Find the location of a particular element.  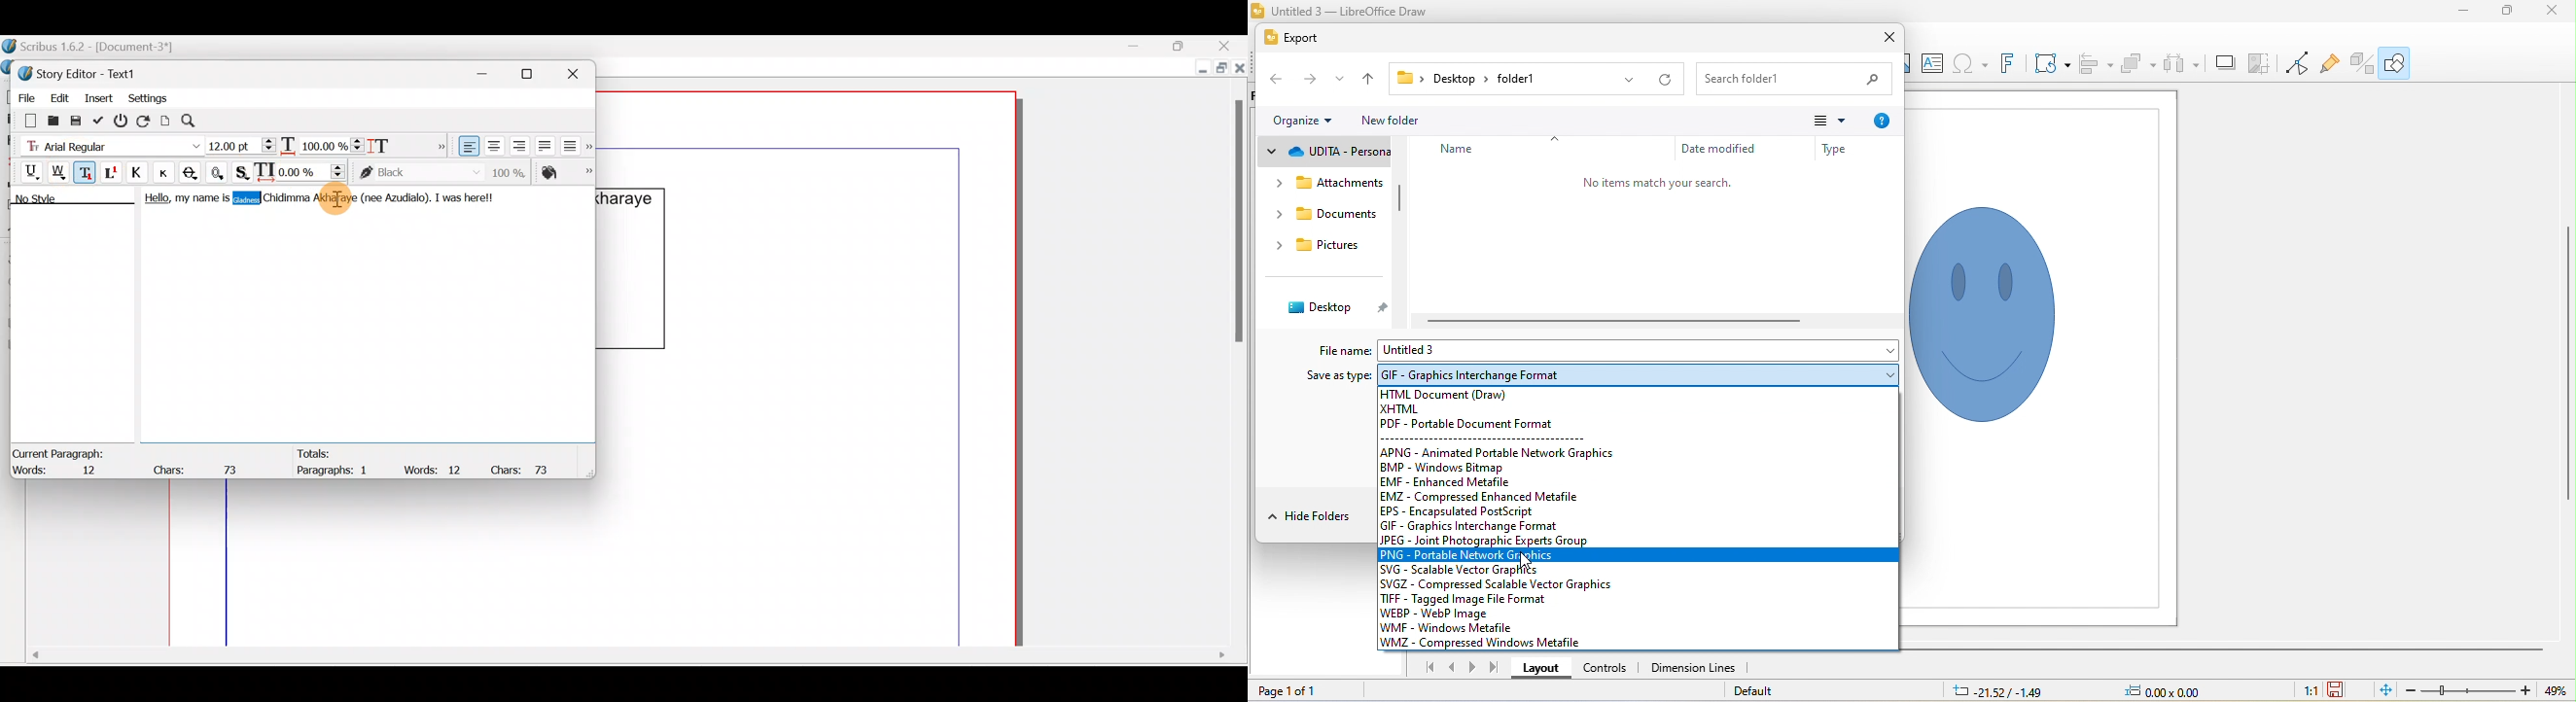

Outline is located at coordinates (220, 171).